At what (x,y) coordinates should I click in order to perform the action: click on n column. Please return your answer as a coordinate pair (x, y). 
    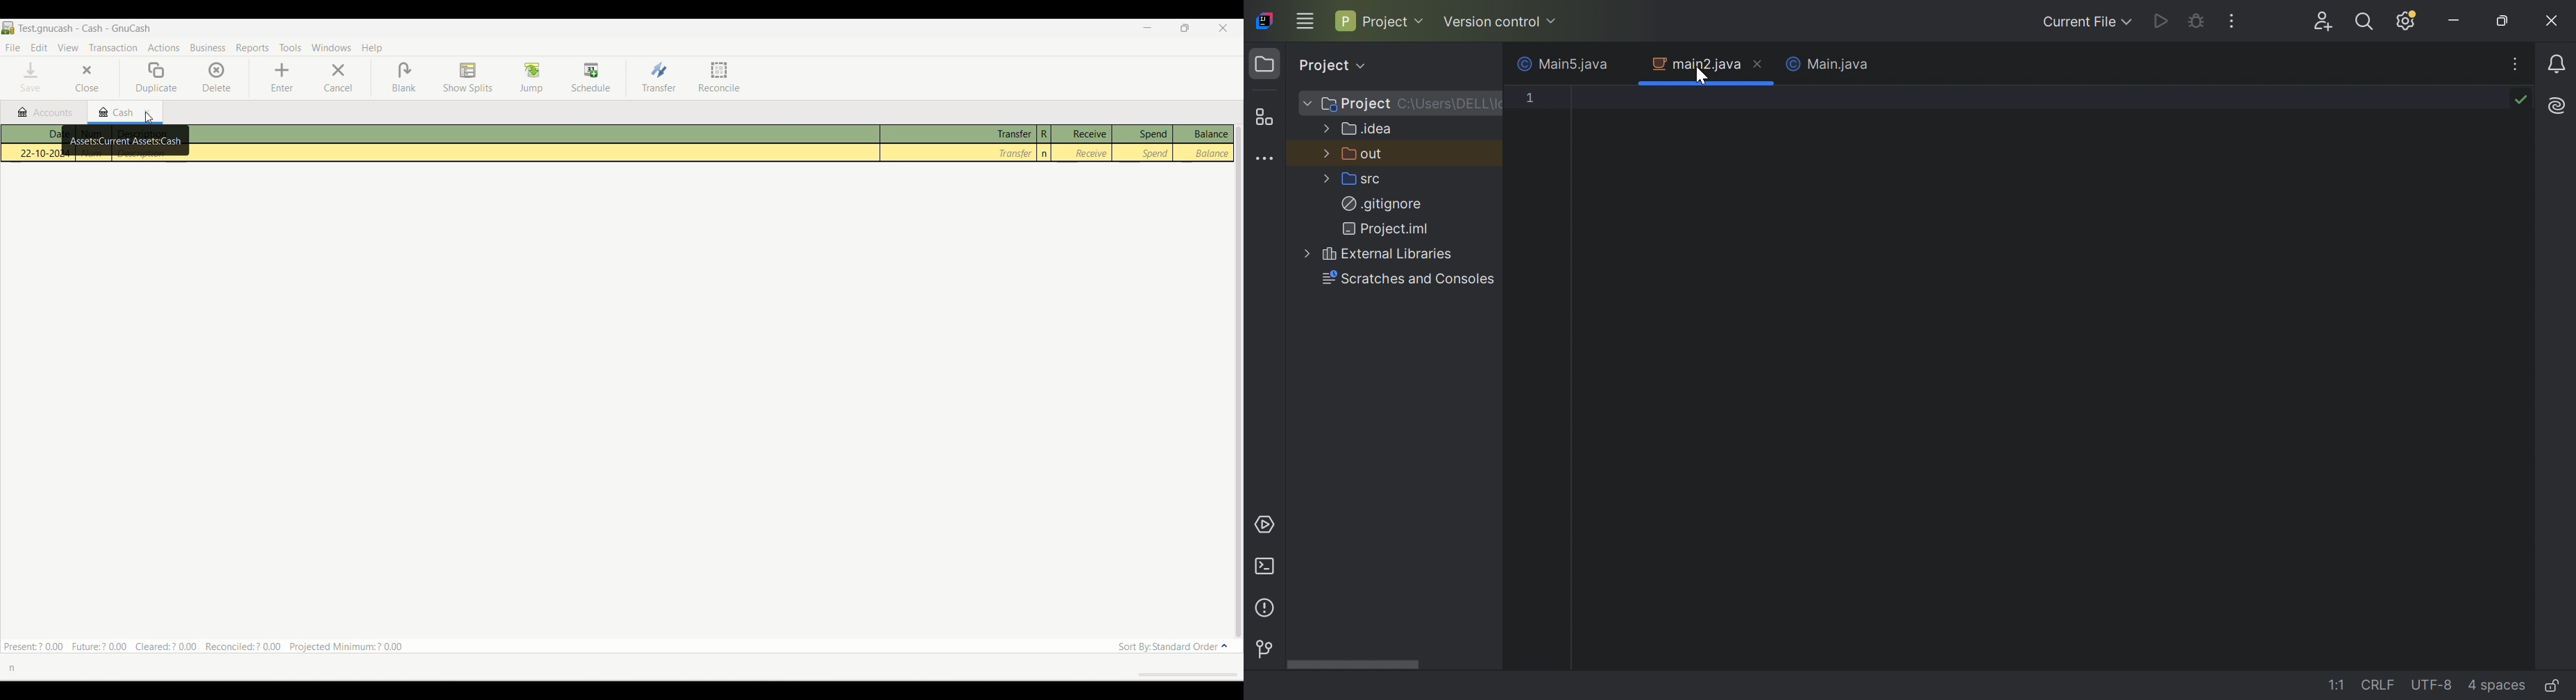
    Looking at the image, I should click on (1045, 154).